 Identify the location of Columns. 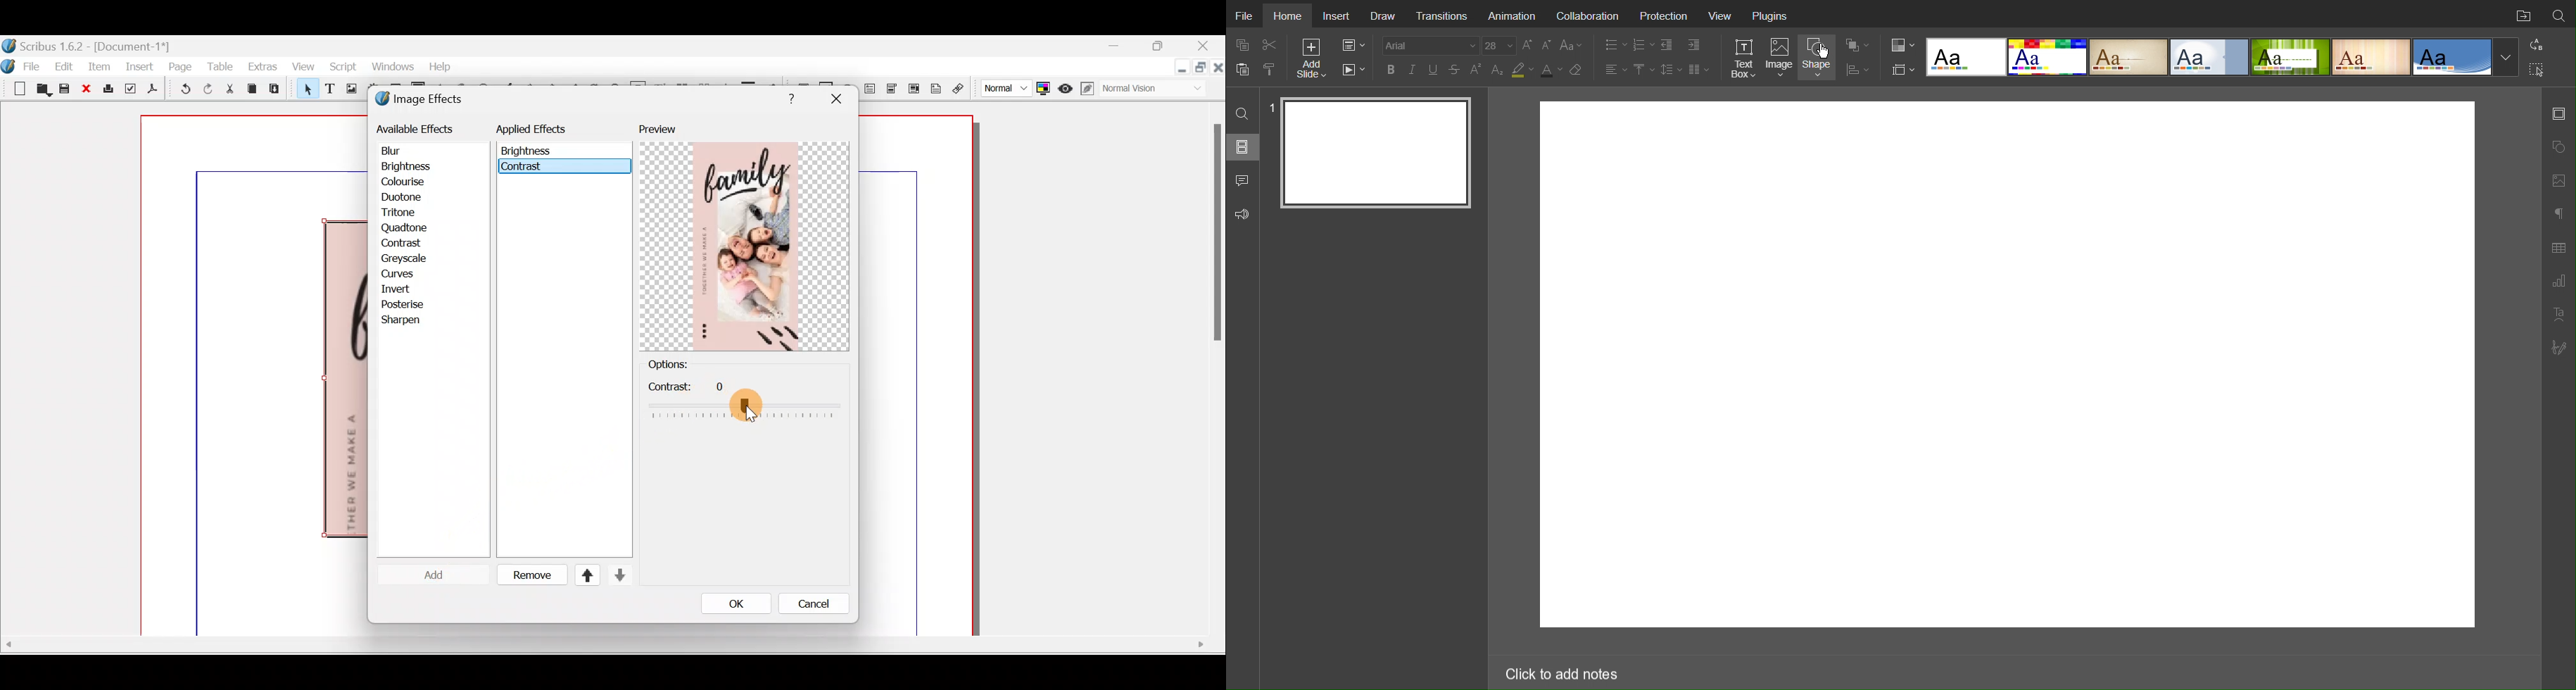
(1700, 69).